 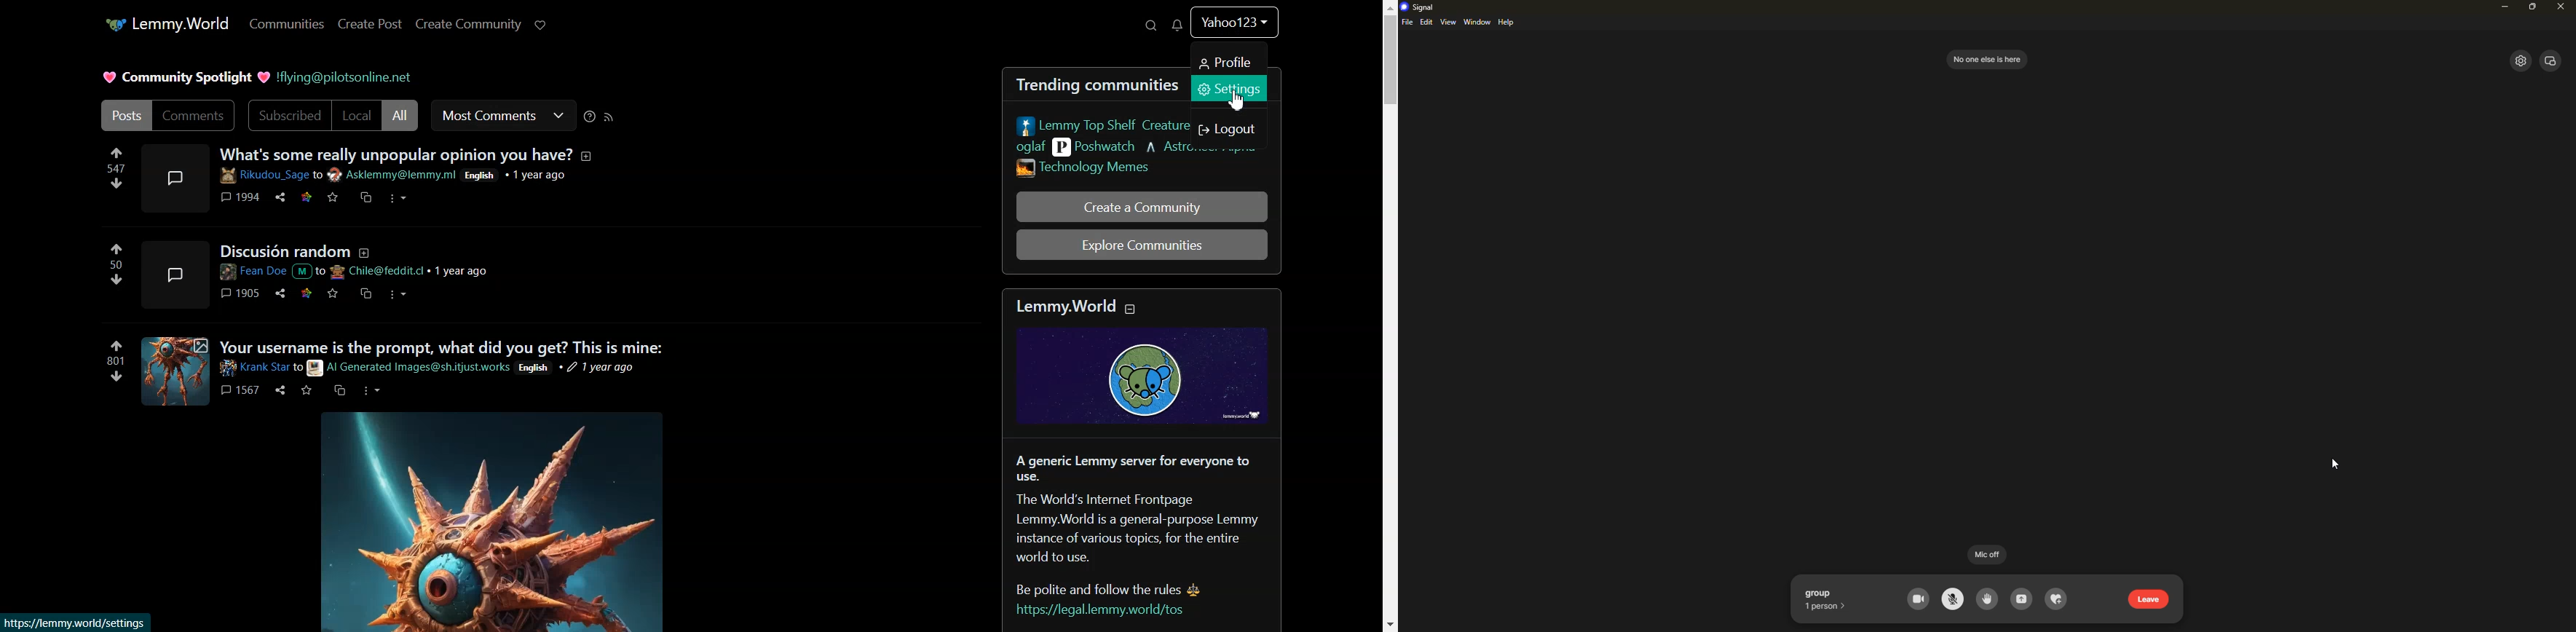 I want to click on signal, so click(x=1419, y=6).